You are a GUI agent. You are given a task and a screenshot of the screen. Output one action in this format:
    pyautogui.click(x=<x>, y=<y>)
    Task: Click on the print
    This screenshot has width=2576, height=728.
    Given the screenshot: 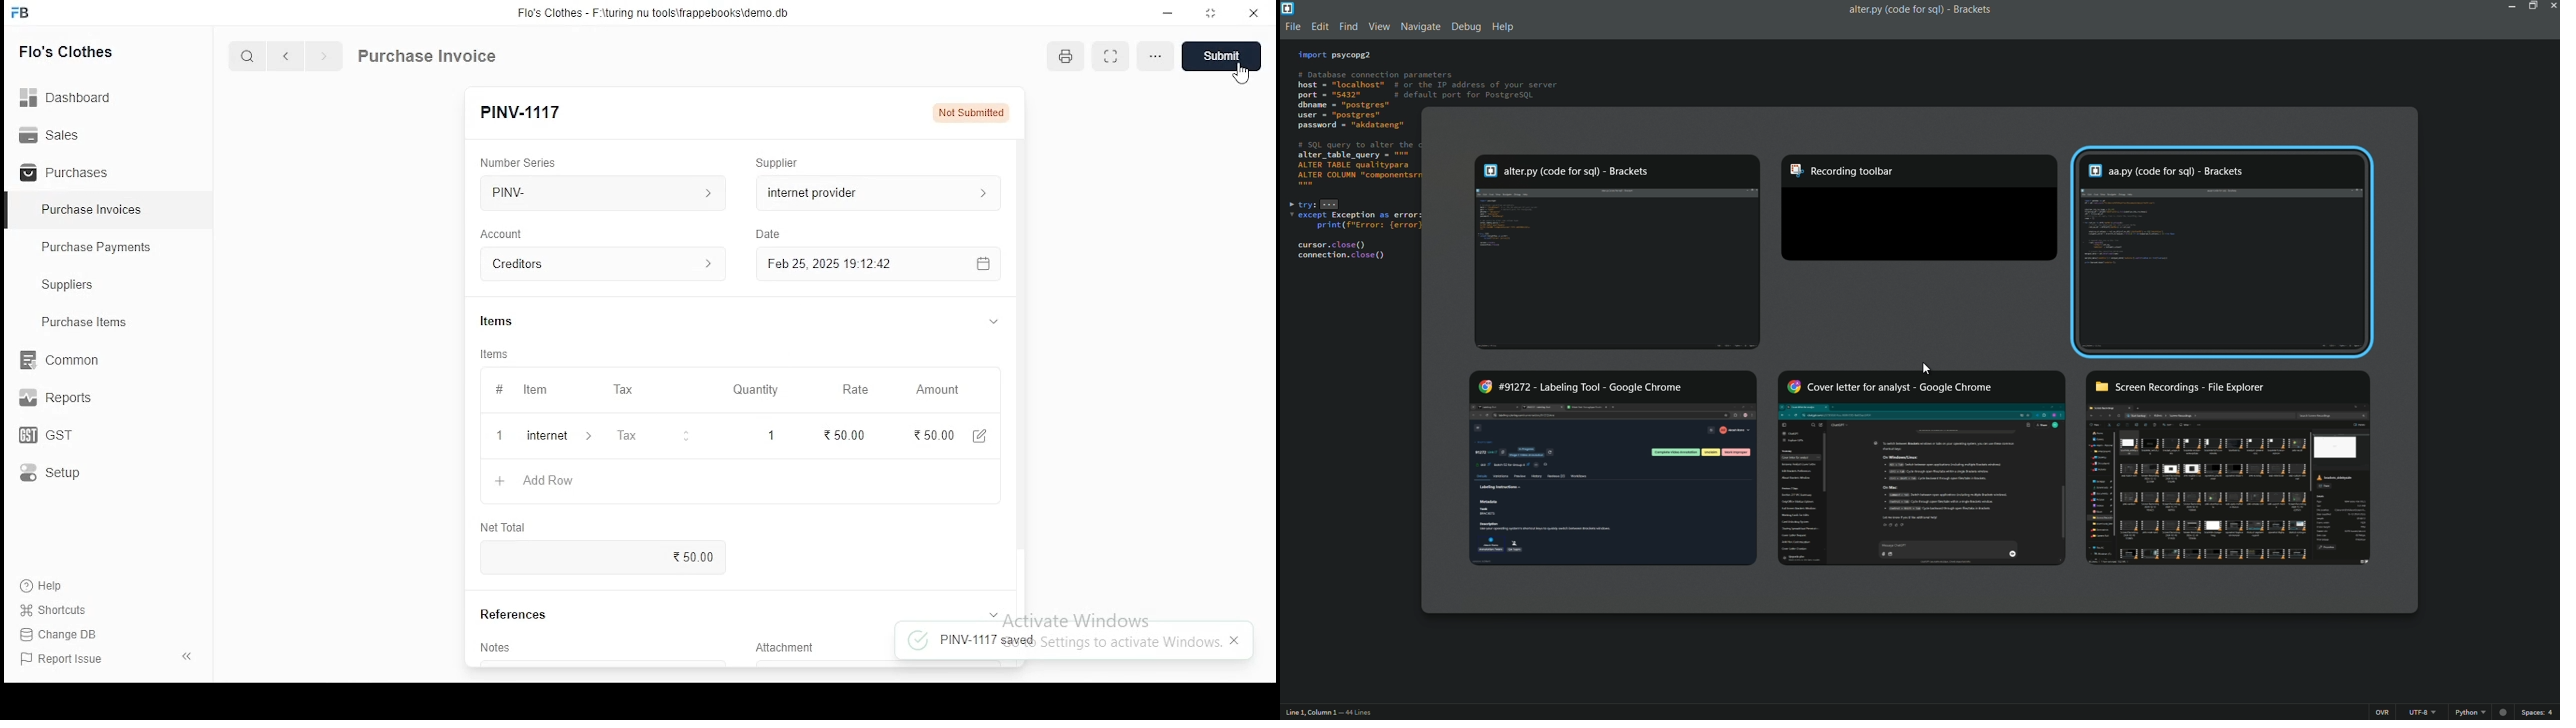 What is the action you would take?
    pyautogui.click(x=1068, y=56)
    